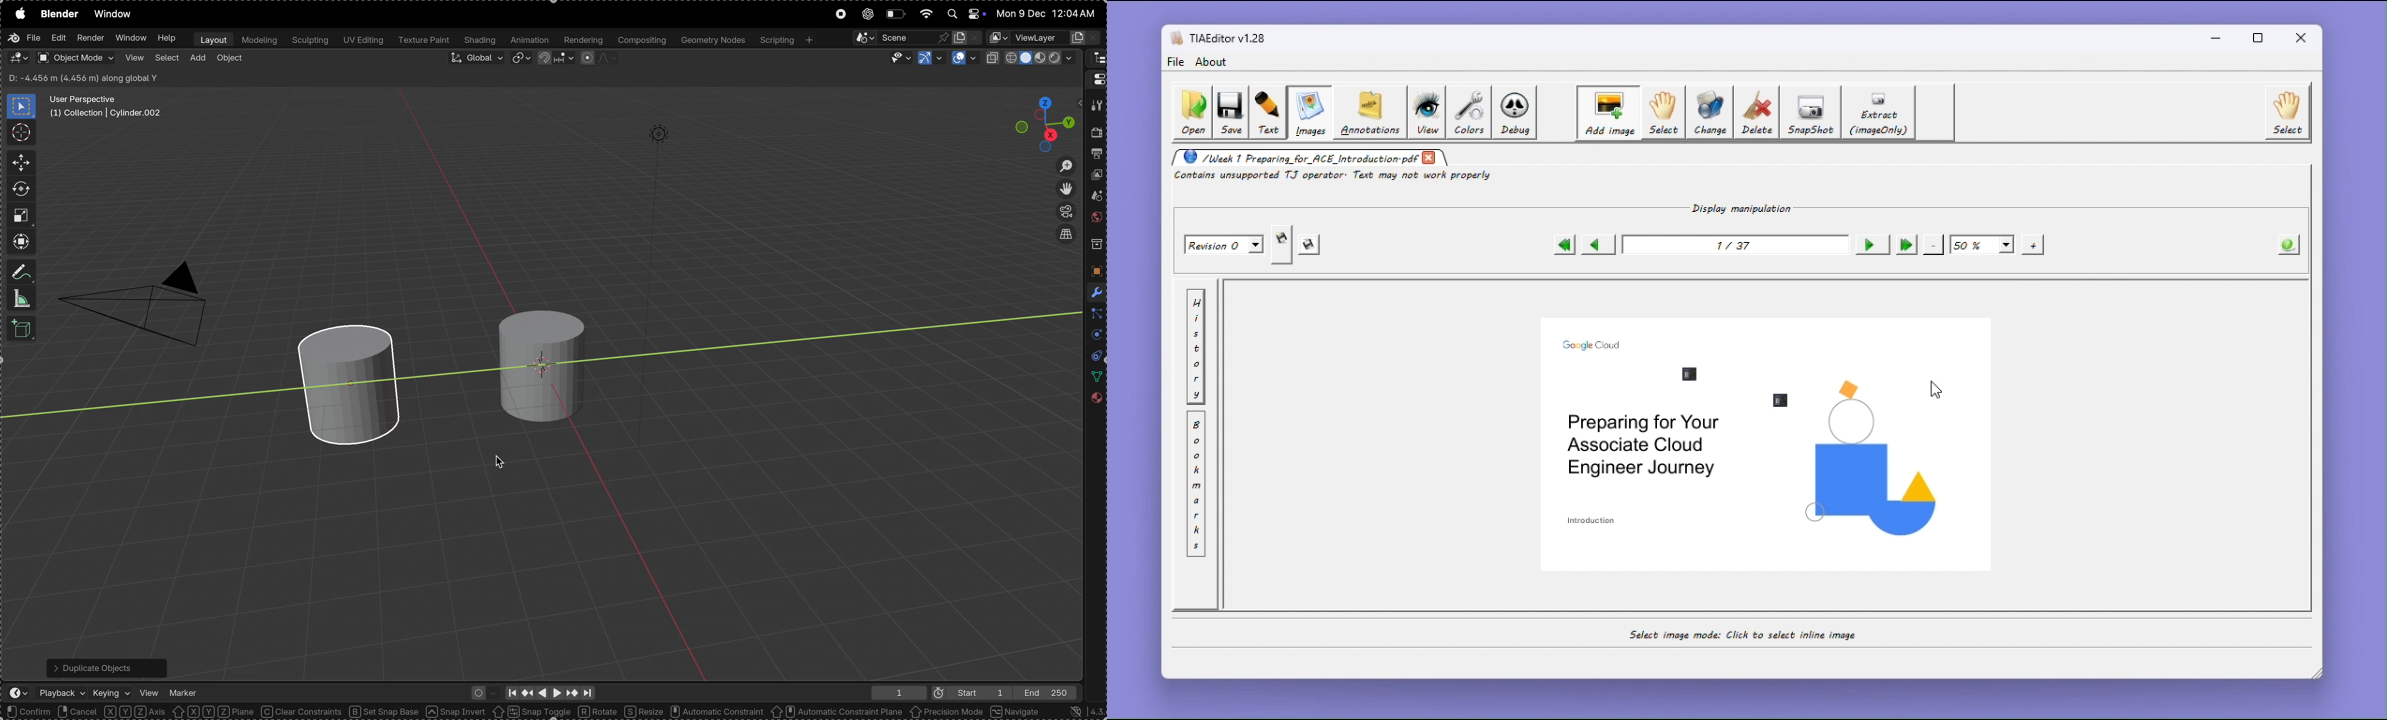 The image size is (2408, 728). I want to click on Window, so click(130, 38).